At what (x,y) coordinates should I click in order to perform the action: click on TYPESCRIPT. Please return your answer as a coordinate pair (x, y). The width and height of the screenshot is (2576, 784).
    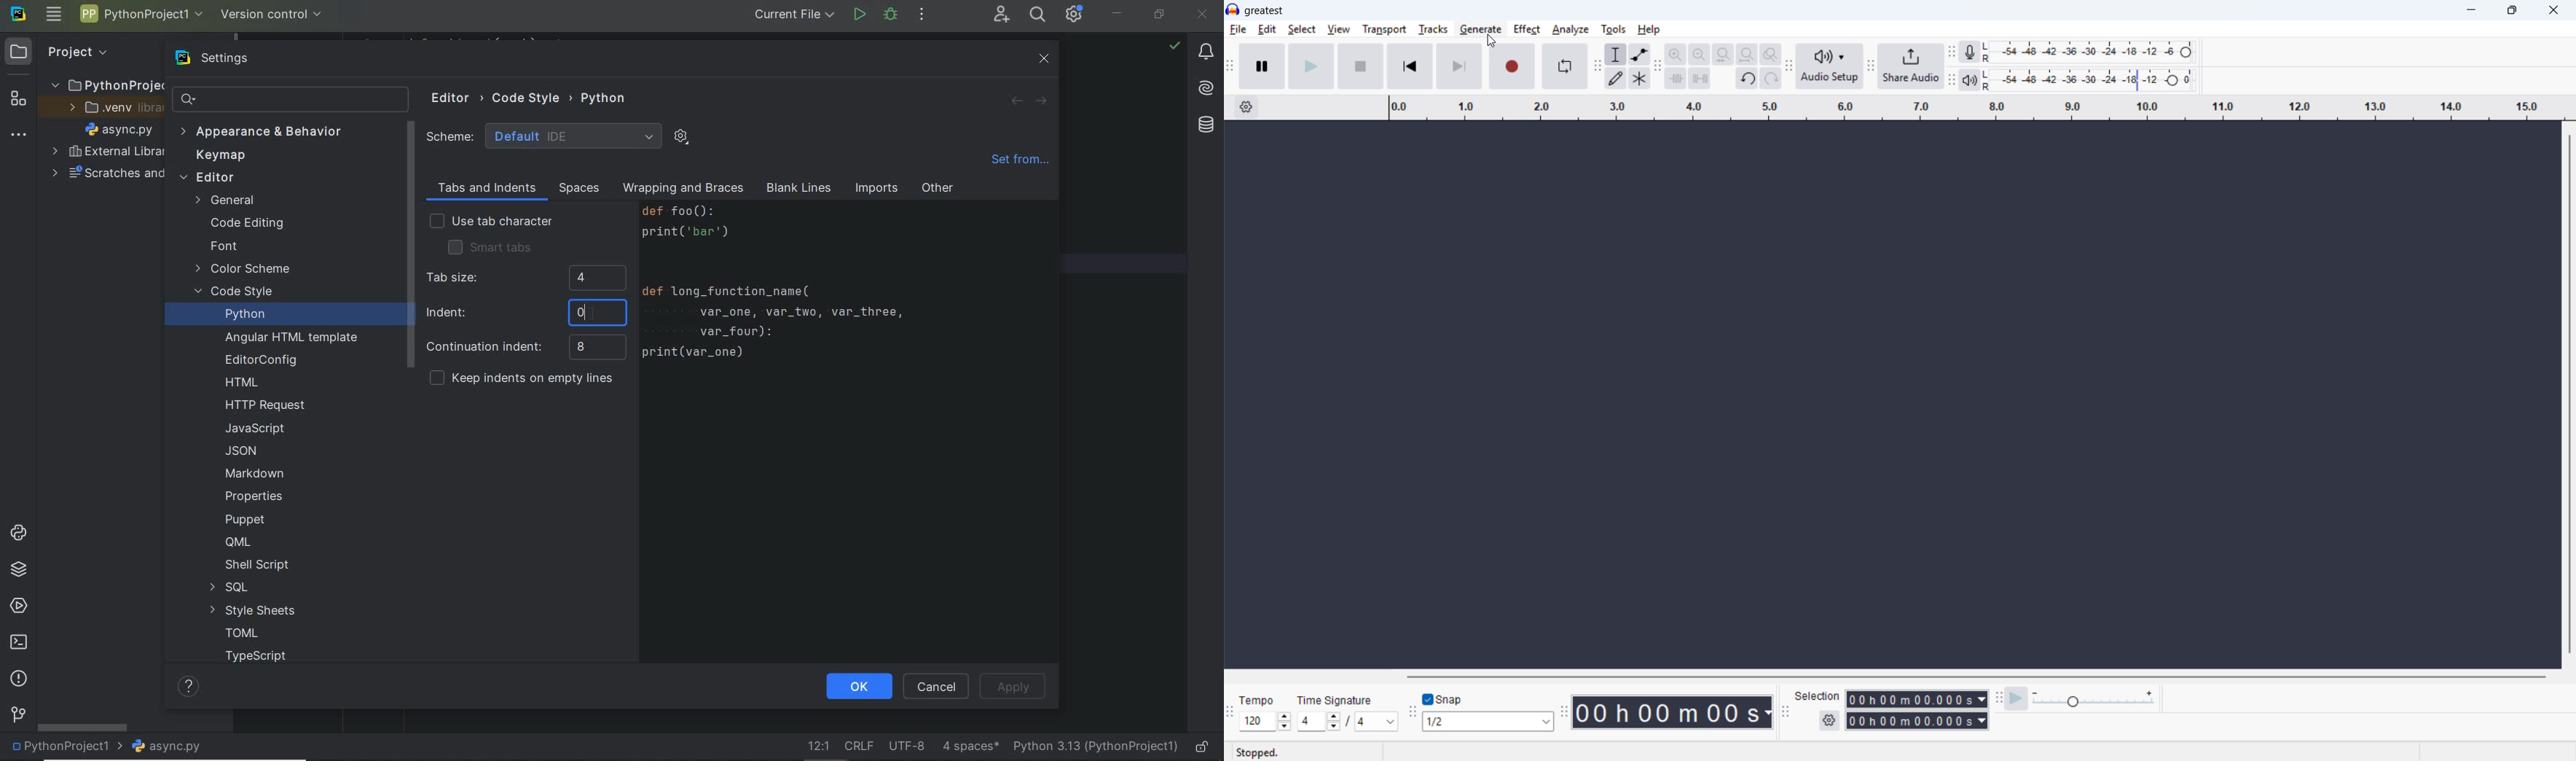
    Looking at the image, I should click on (261, 658).